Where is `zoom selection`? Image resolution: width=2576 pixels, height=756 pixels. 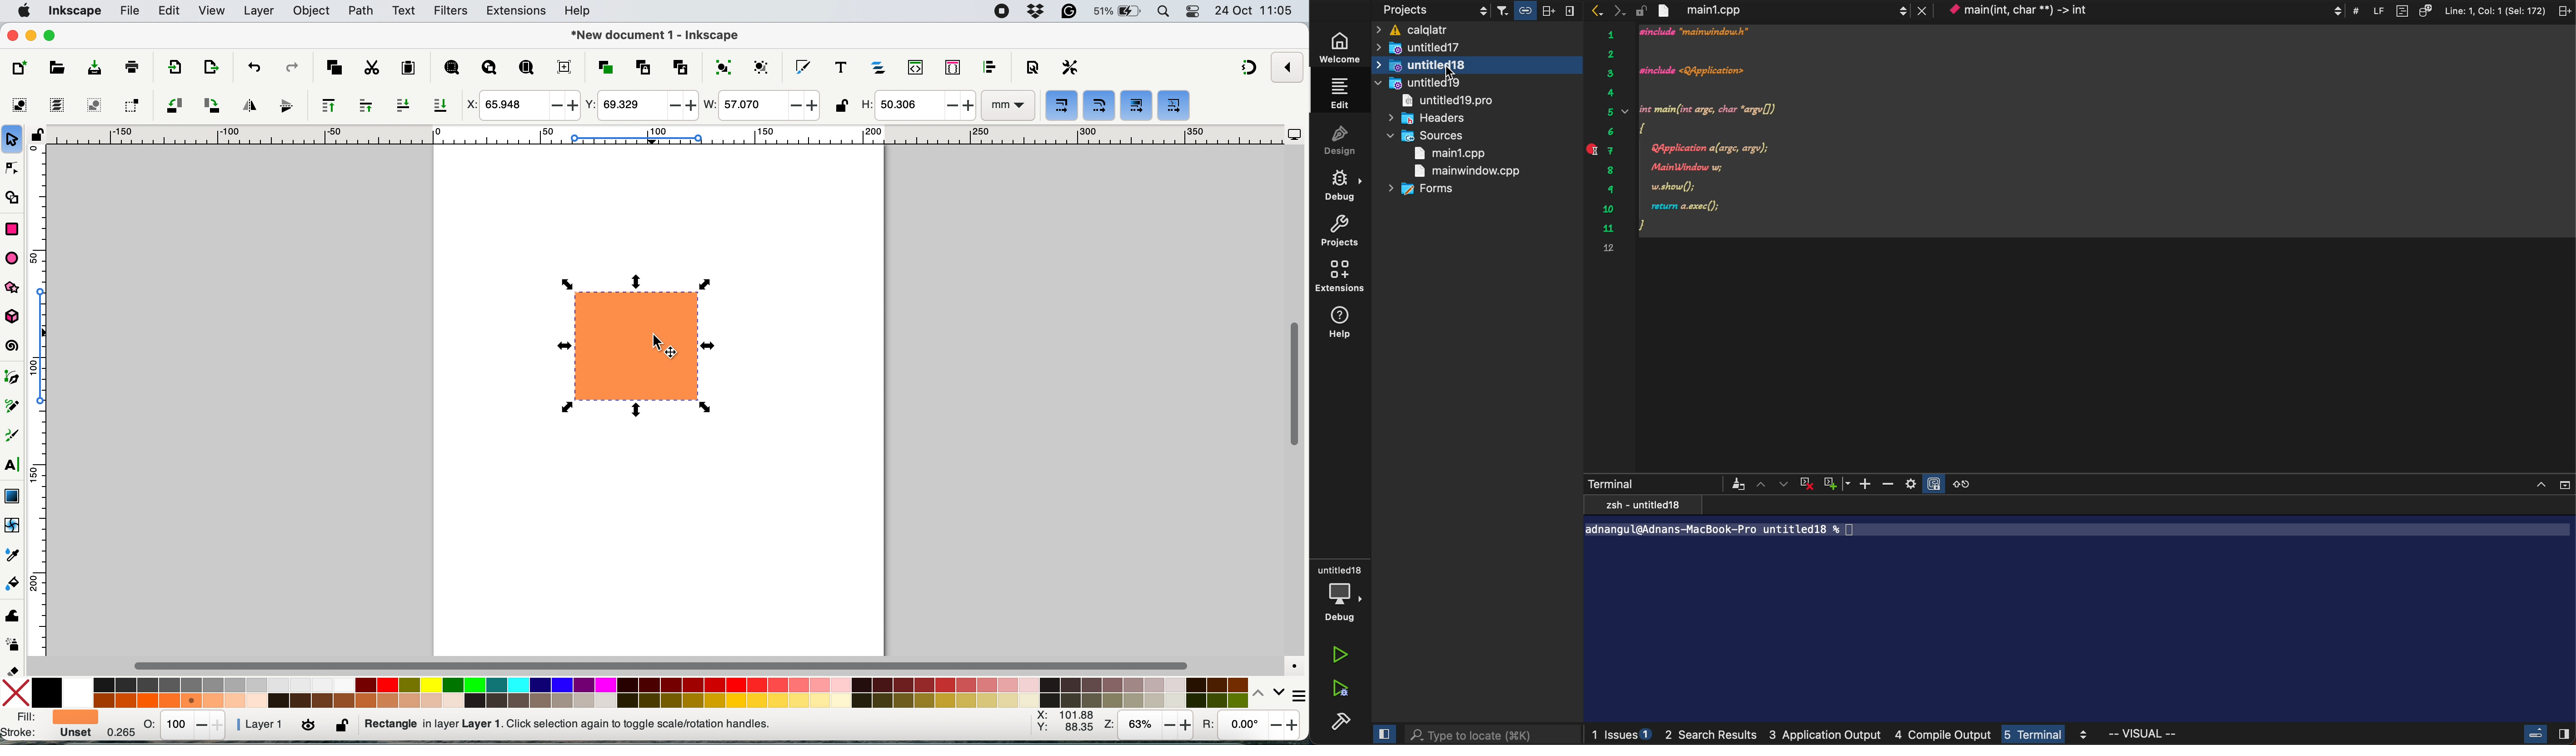 zoom selection is located at coordinates (450, 69).